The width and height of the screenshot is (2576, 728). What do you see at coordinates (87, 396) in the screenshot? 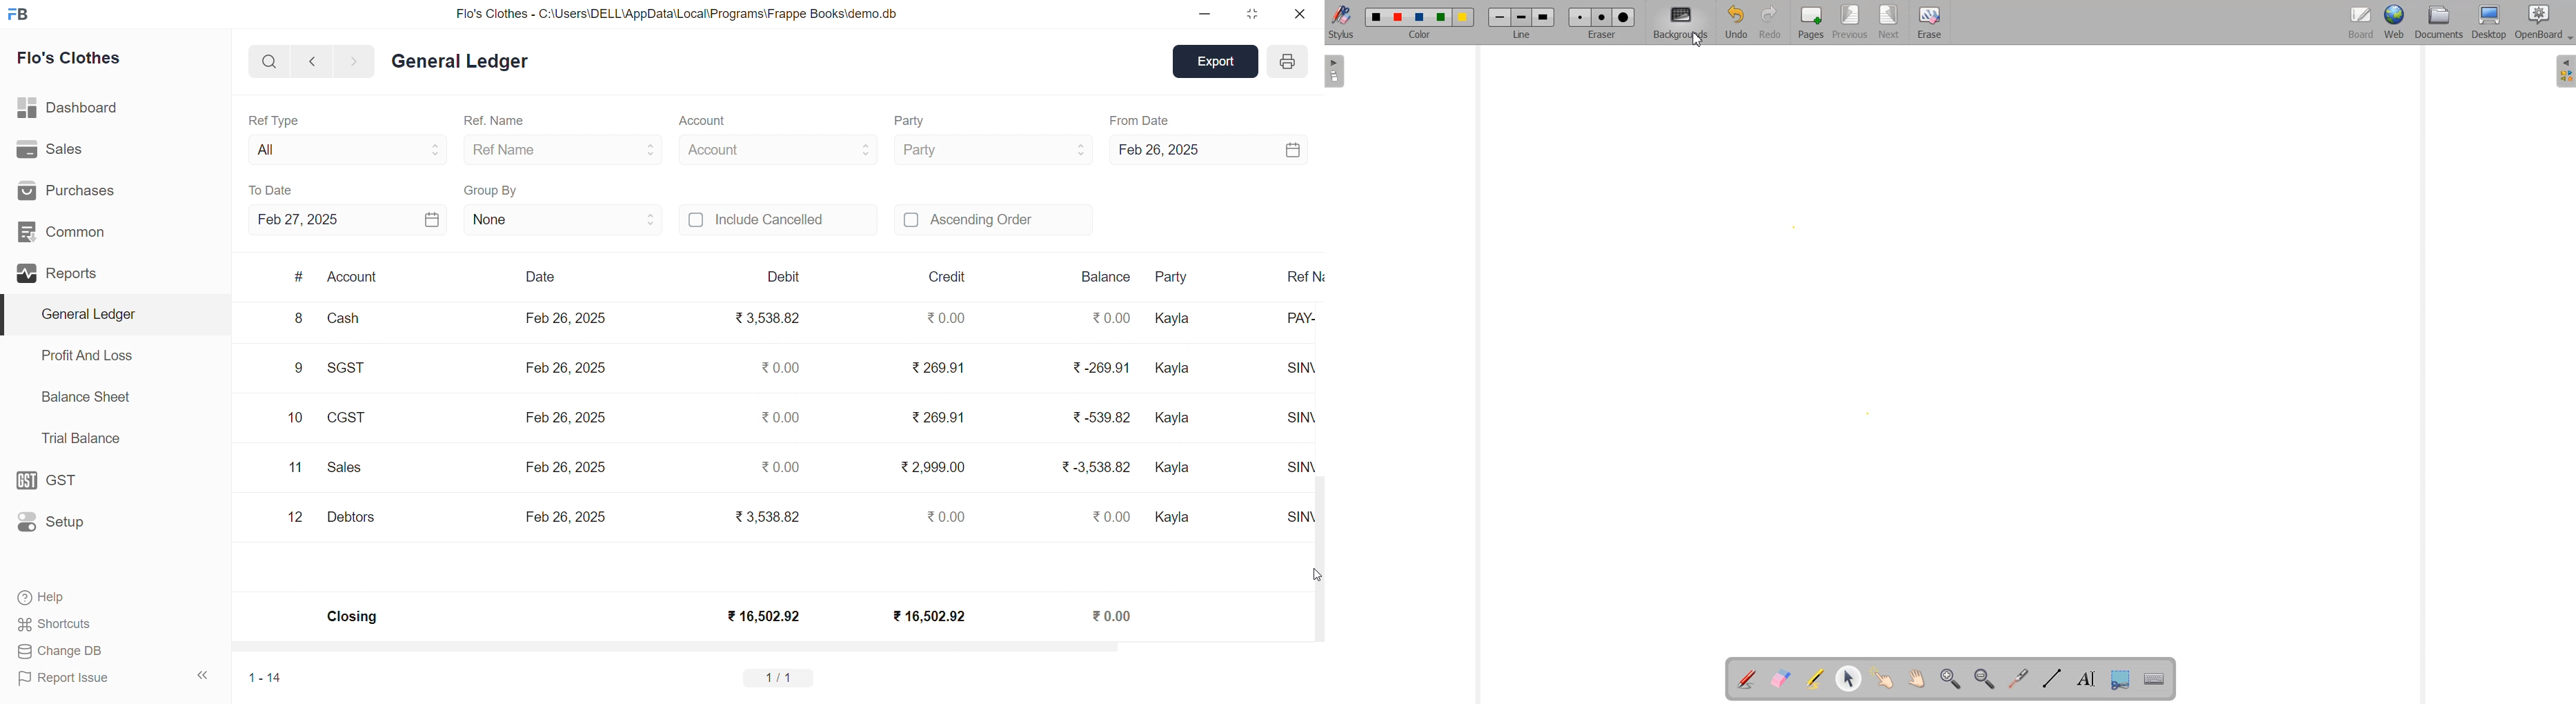
I see `Balance Sheet` at bounding box center [87, 396].